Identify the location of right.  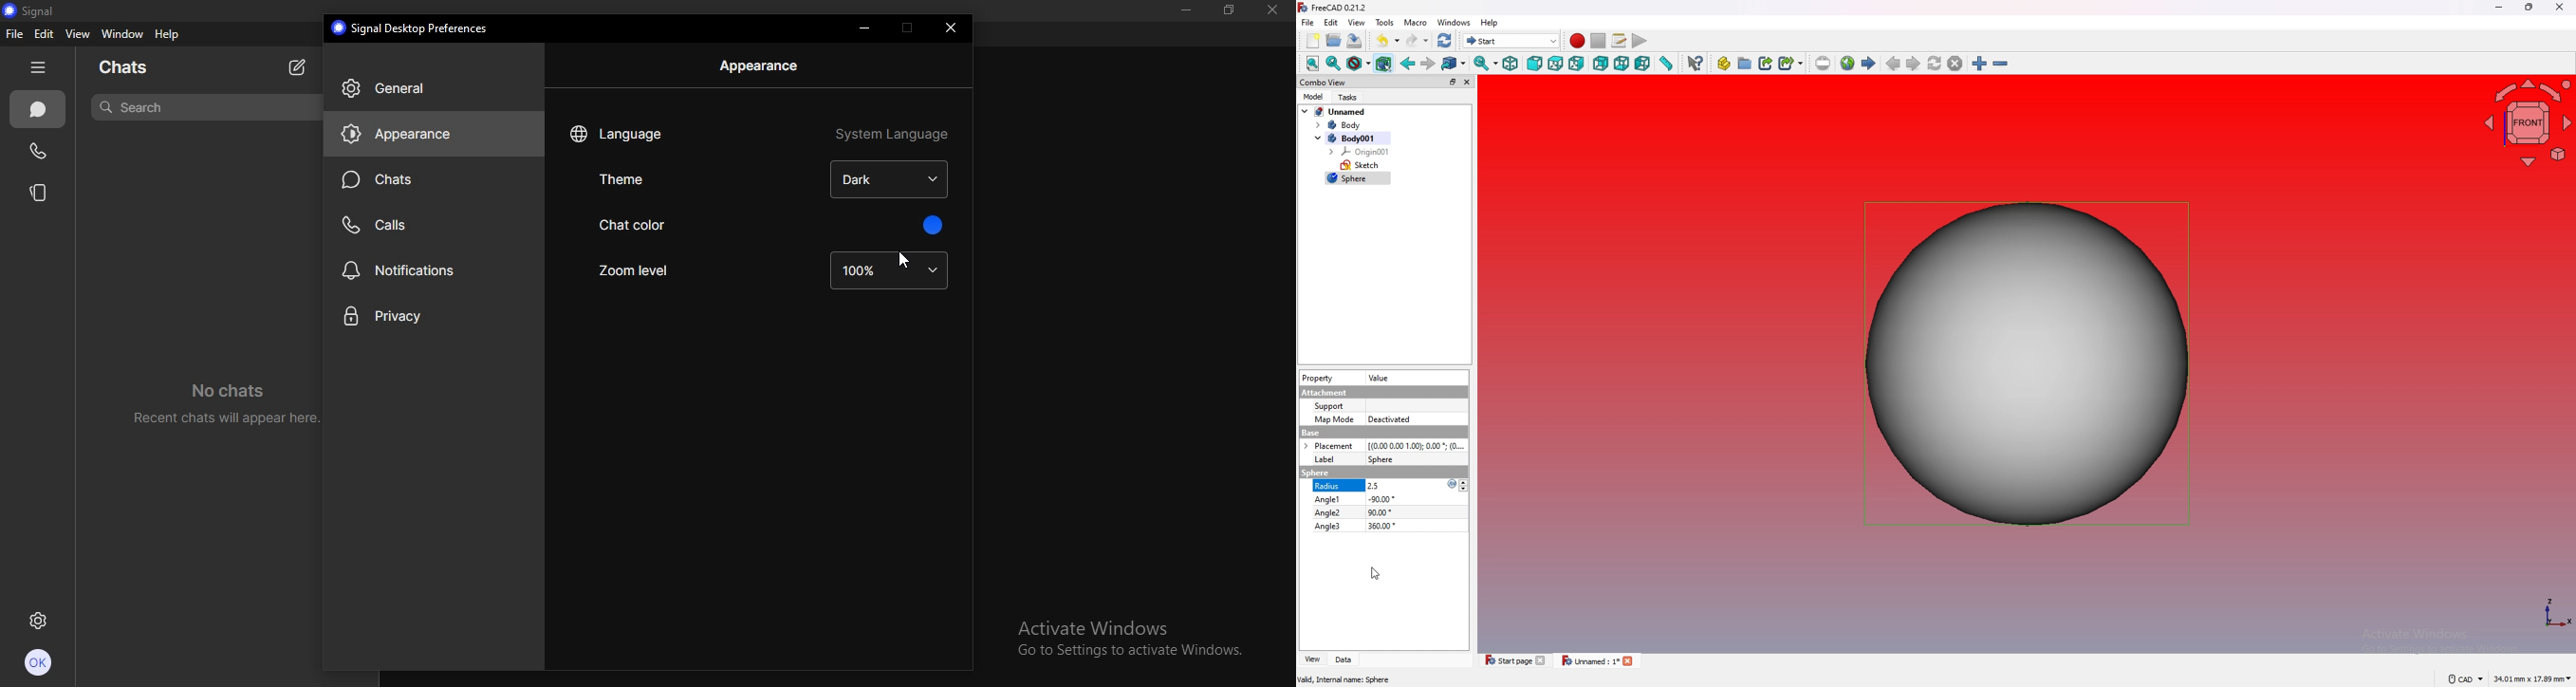
(1576, 63).